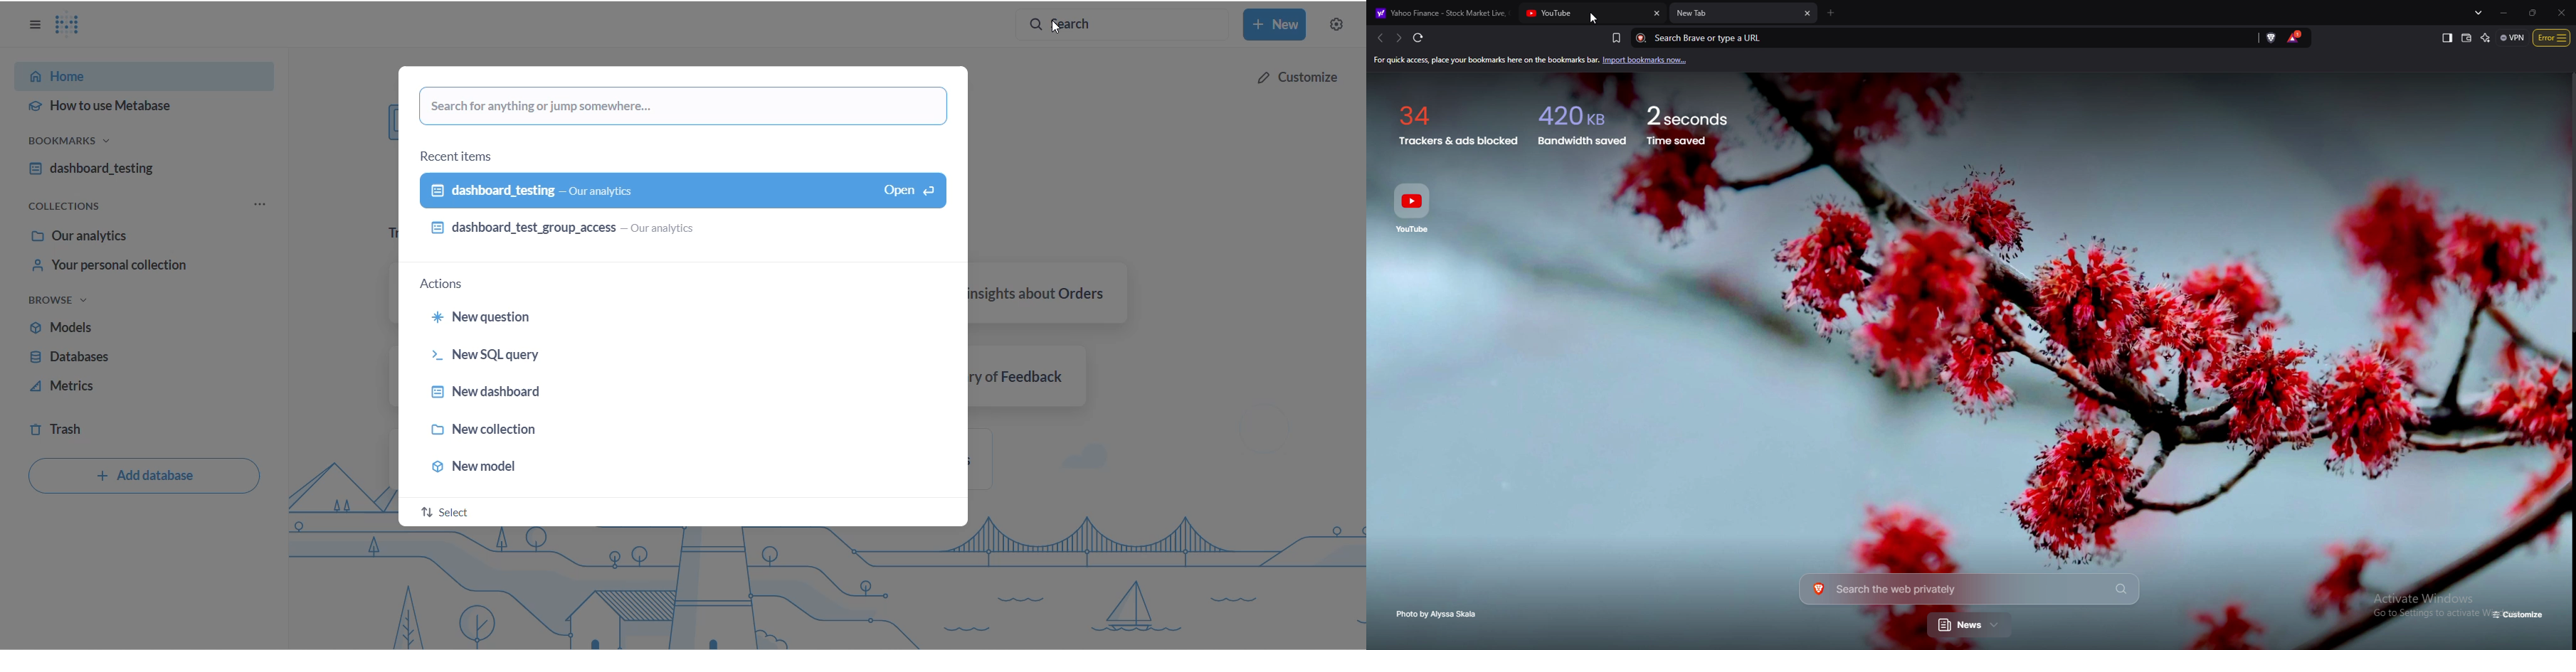 The image size is (2576, 672). What do you see at coordinates (1124, 25) in the screenshot?
I see `search bar ` at bounding box center [1124, 25].